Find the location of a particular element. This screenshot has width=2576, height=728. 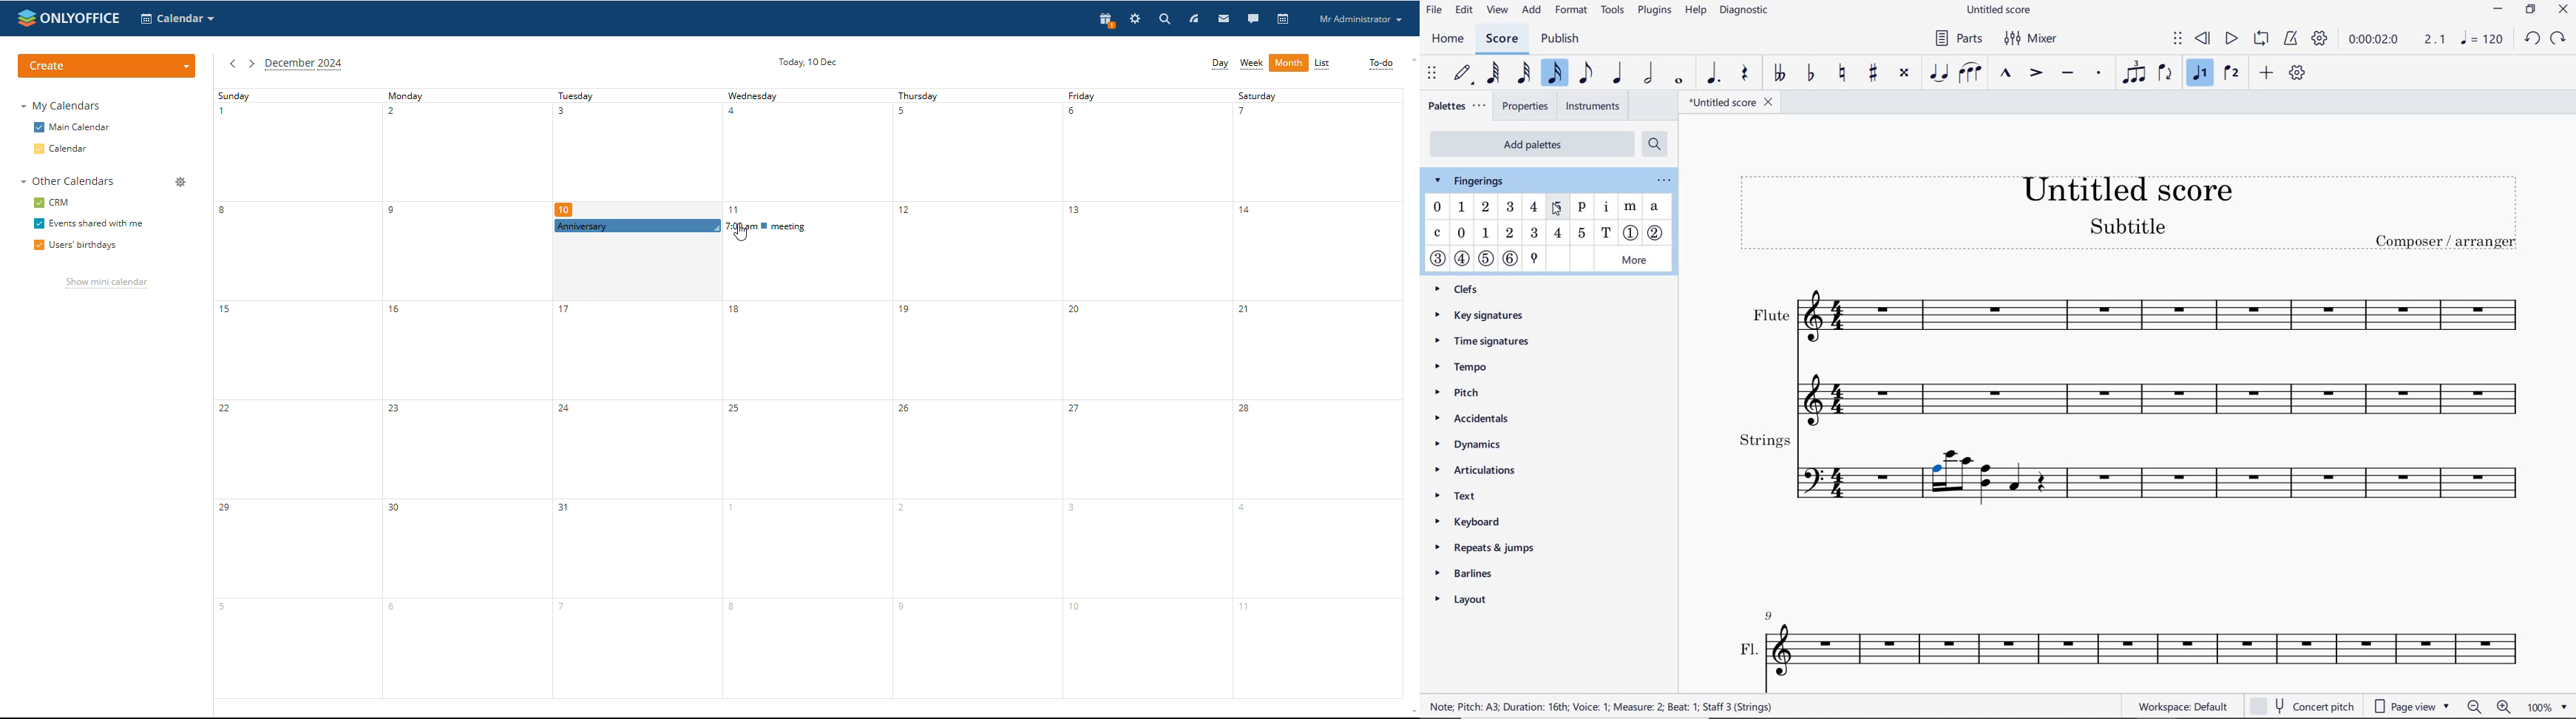

fingering 3 is located at coordinates (1512, 207).